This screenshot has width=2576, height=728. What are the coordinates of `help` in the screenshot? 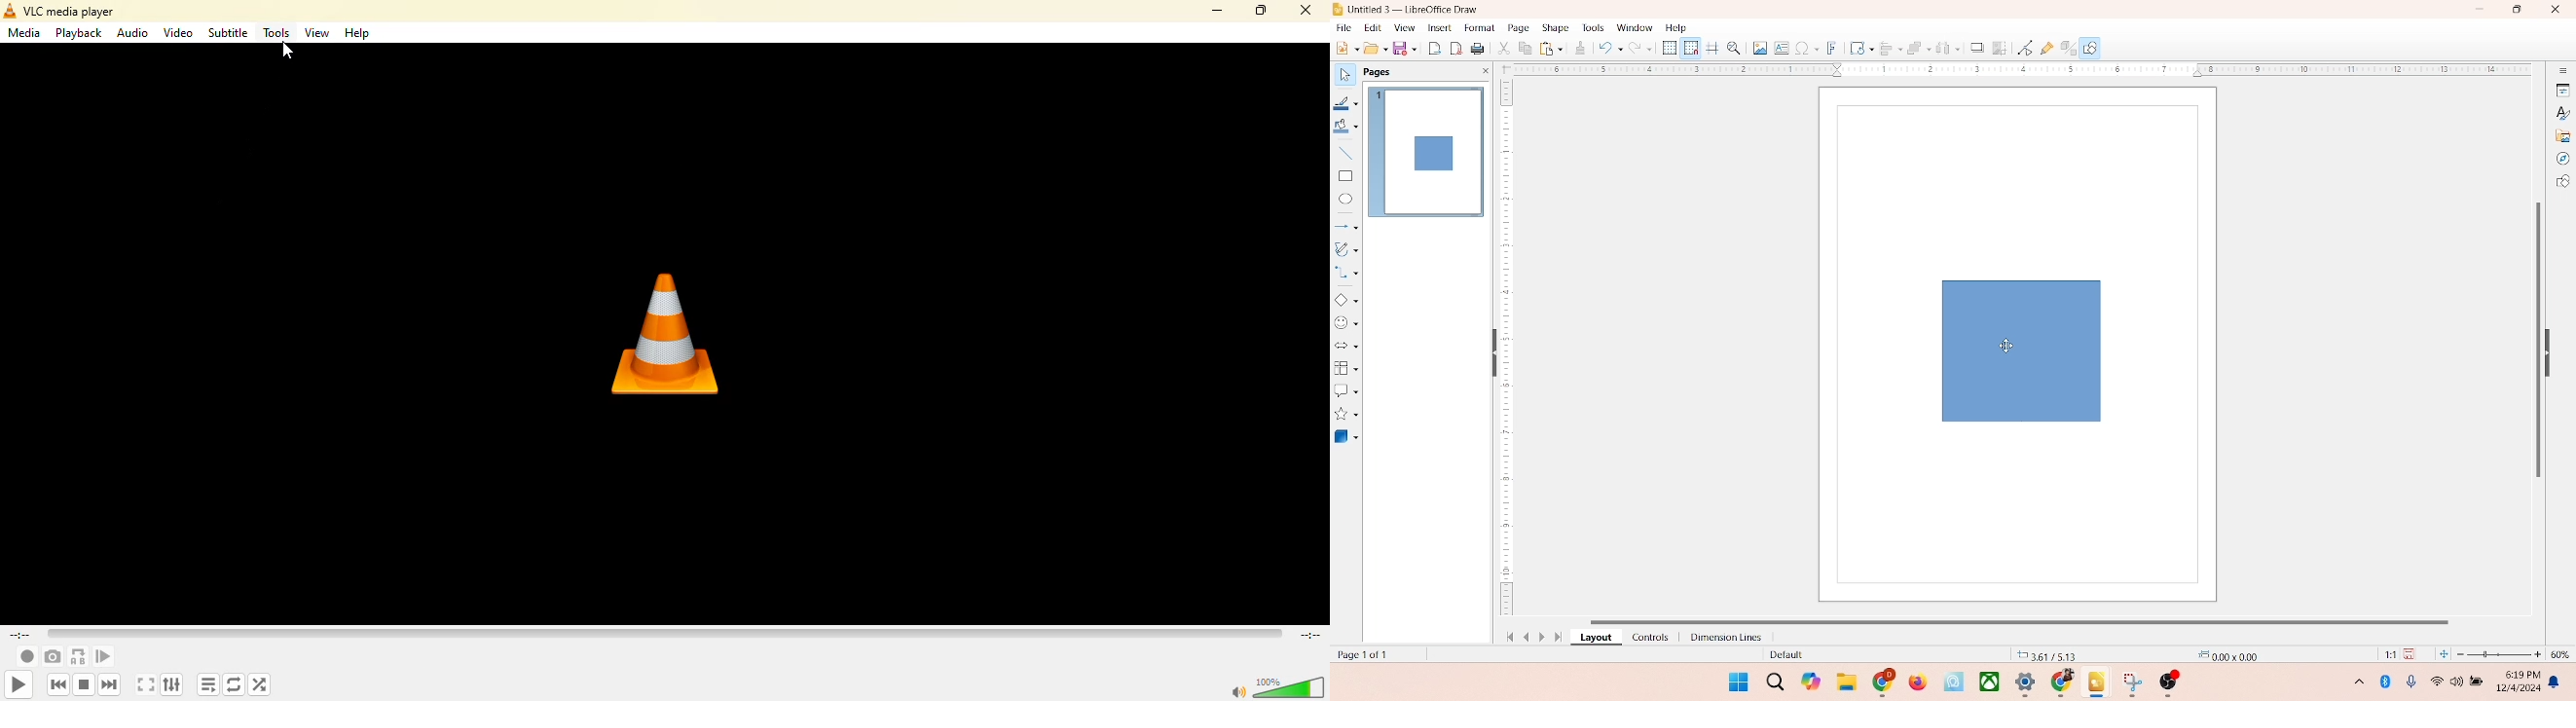 It's located at (1676, 27).